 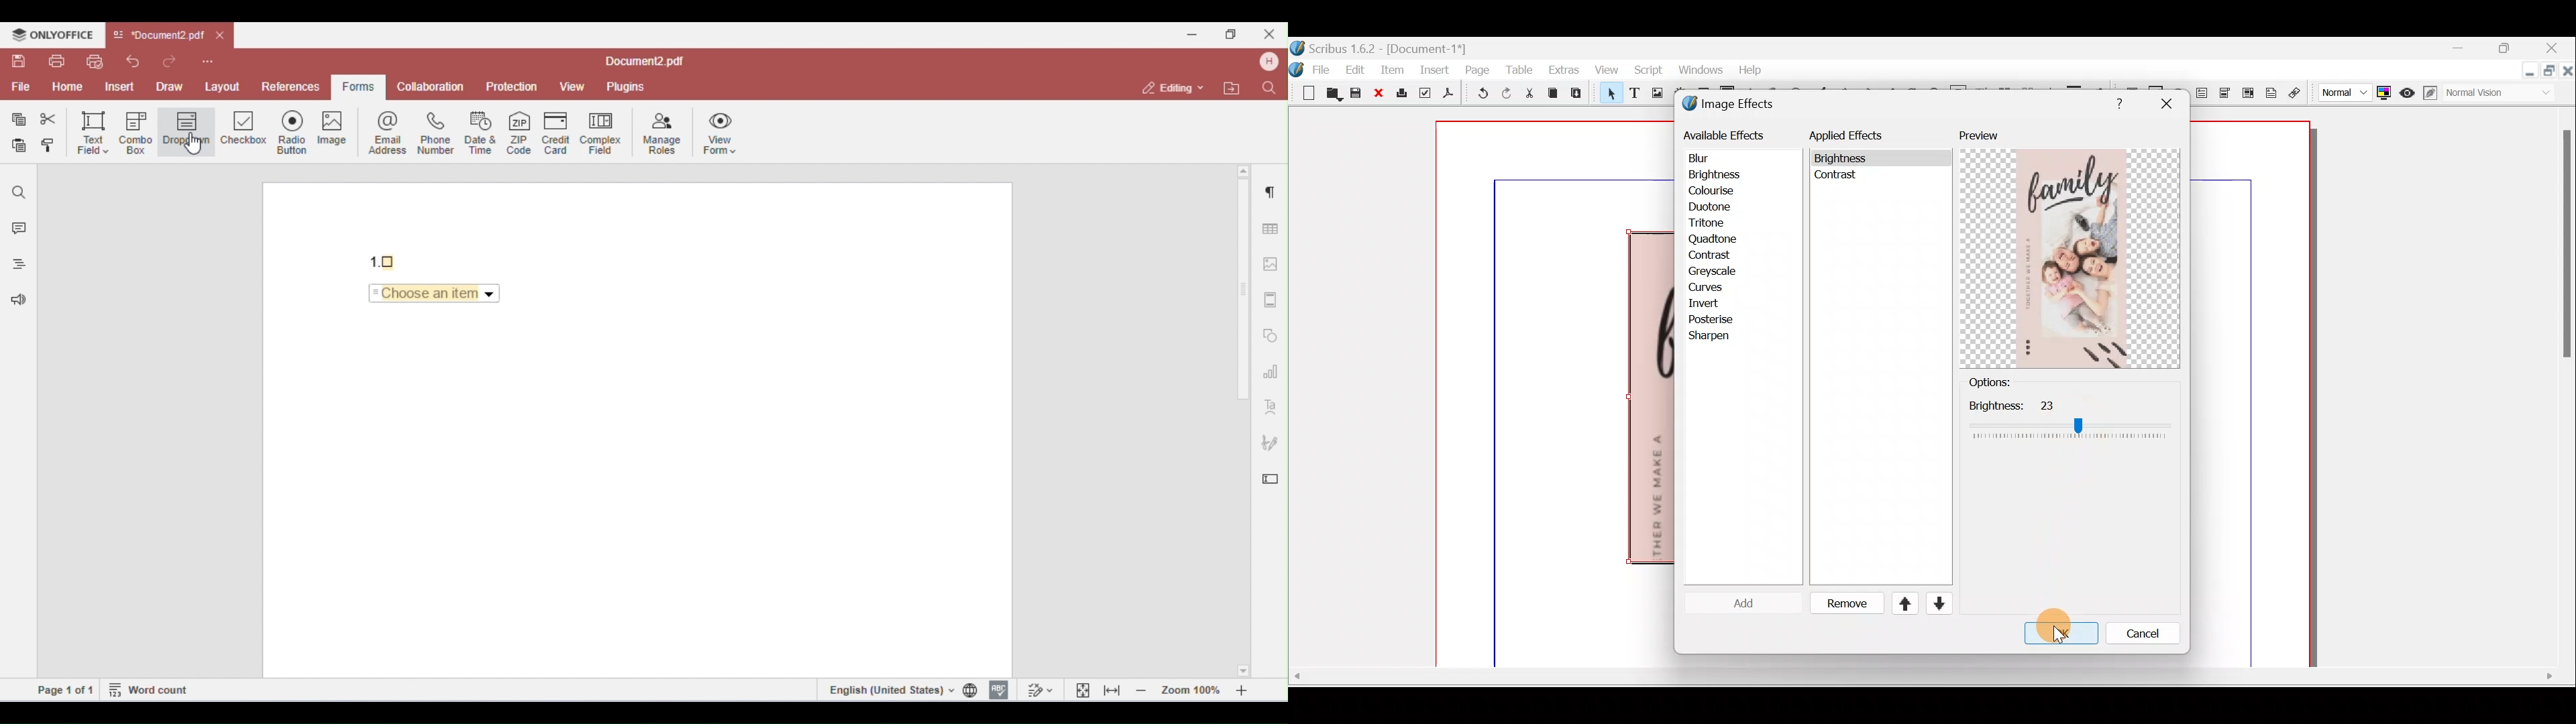 What do you see at coordinates (1478, 69) in the screenshot?
I see `Page` at bounding box center [1478, 69].